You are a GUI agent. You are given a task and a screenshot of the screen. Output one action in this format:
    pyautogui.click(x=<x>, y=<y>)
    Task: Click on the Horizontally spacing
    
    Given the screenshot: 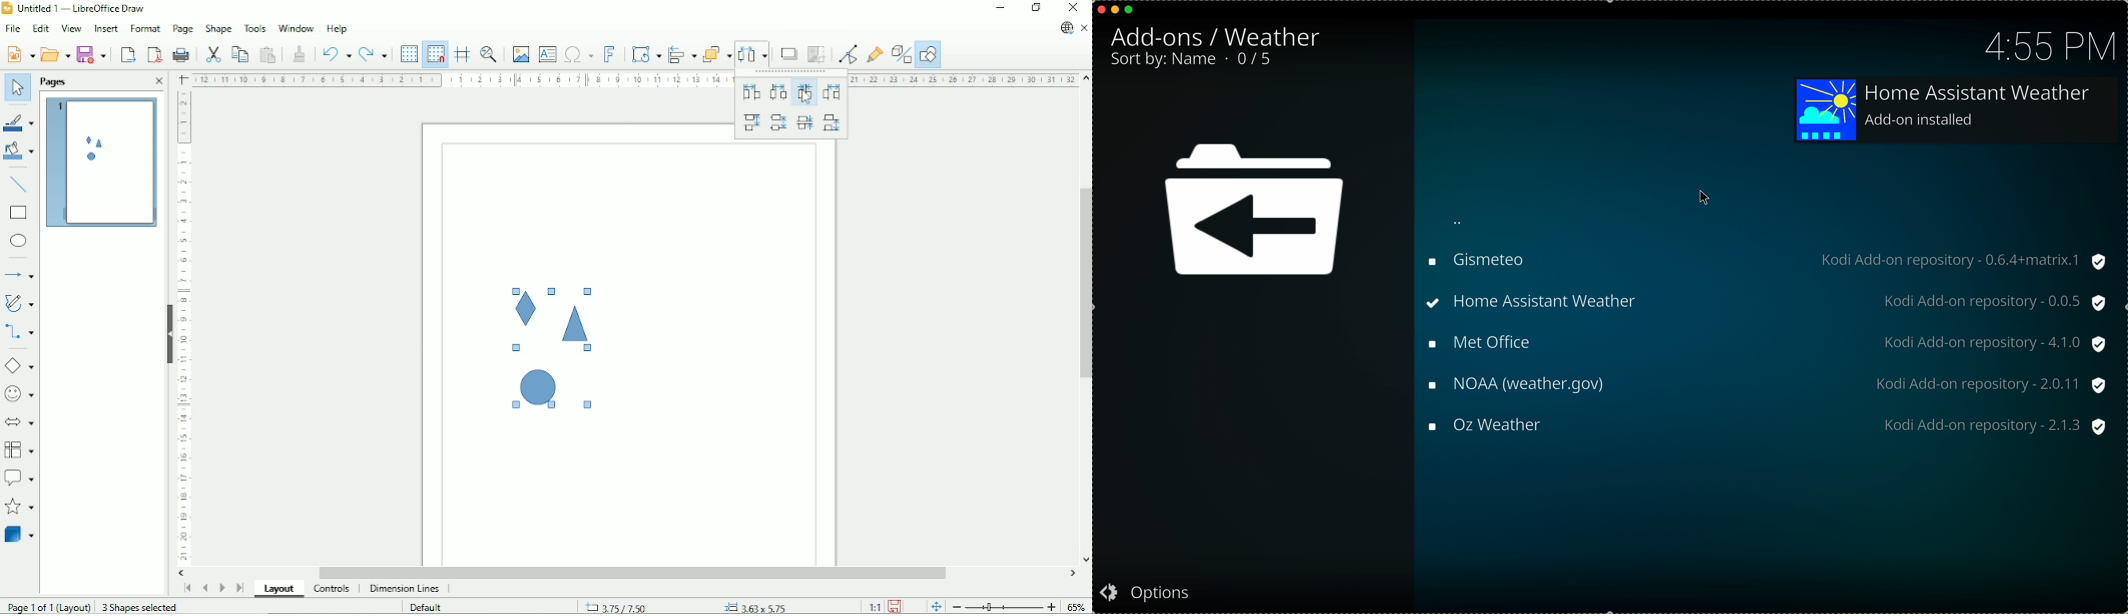 What is the action you would take?
    pyautogui.click(x=804, y=93)
    